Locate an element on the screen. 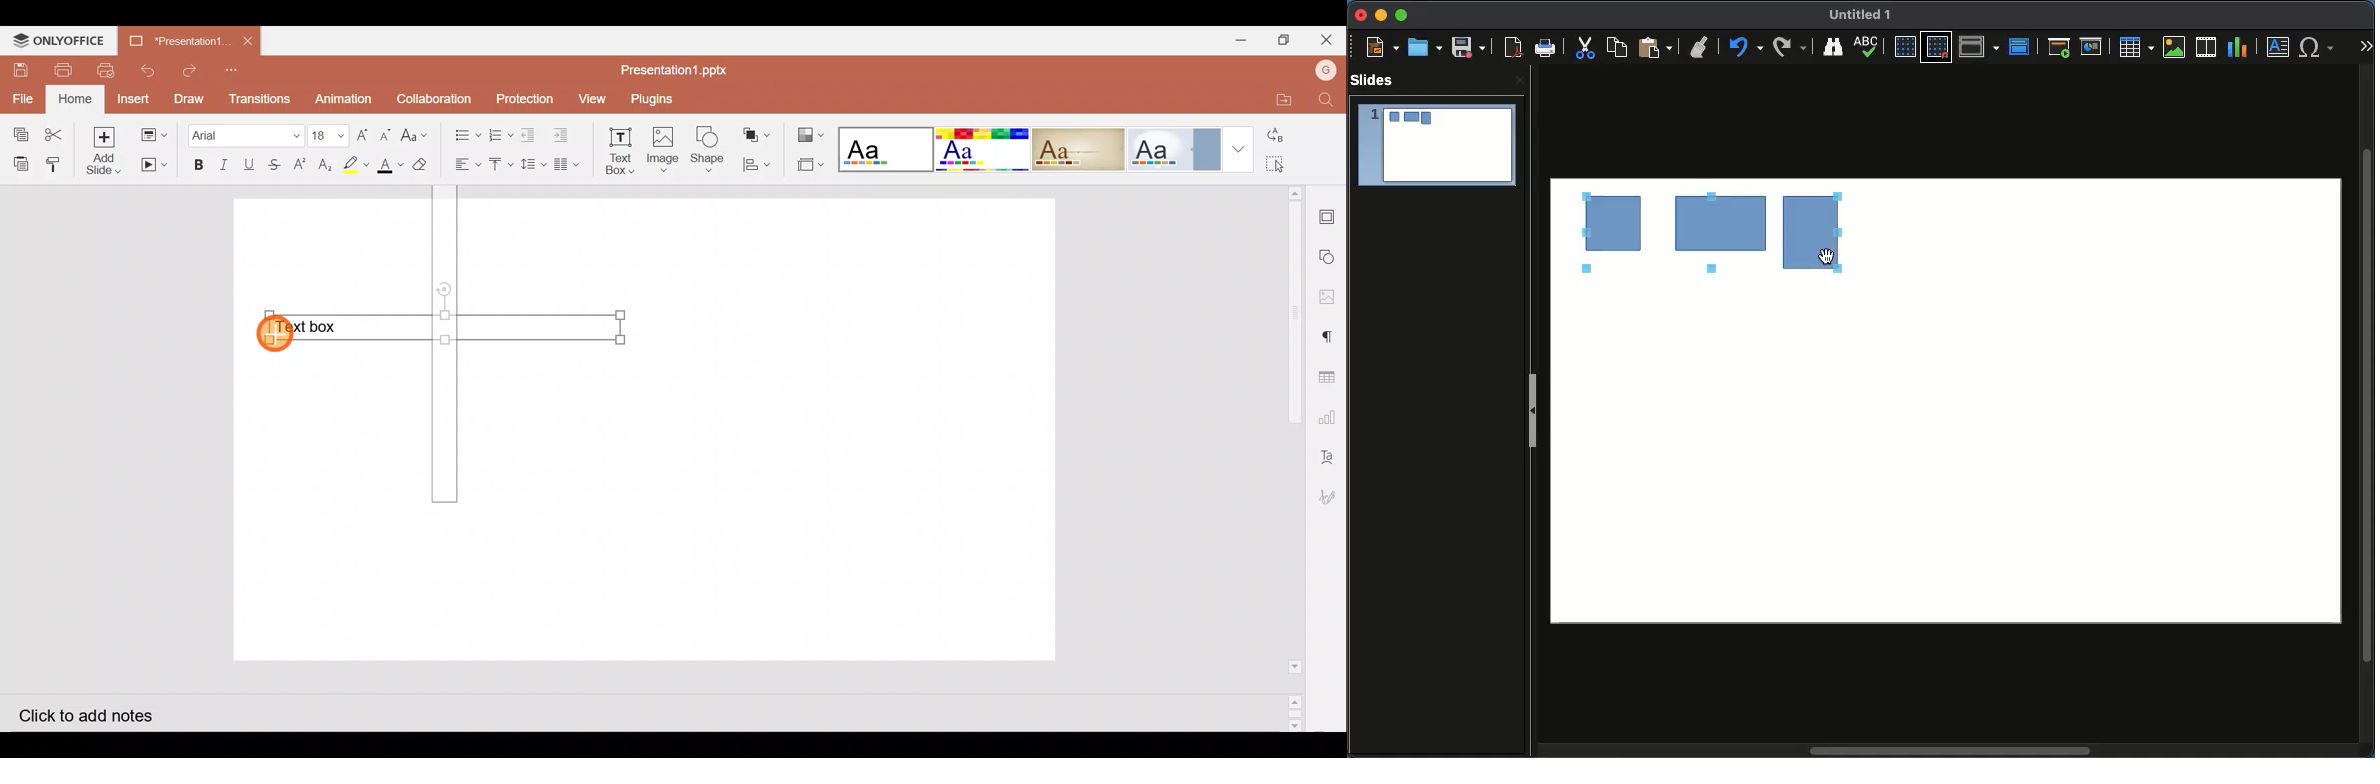 The image size is (2380, 784). Undo is located at coordinates (145, 70).